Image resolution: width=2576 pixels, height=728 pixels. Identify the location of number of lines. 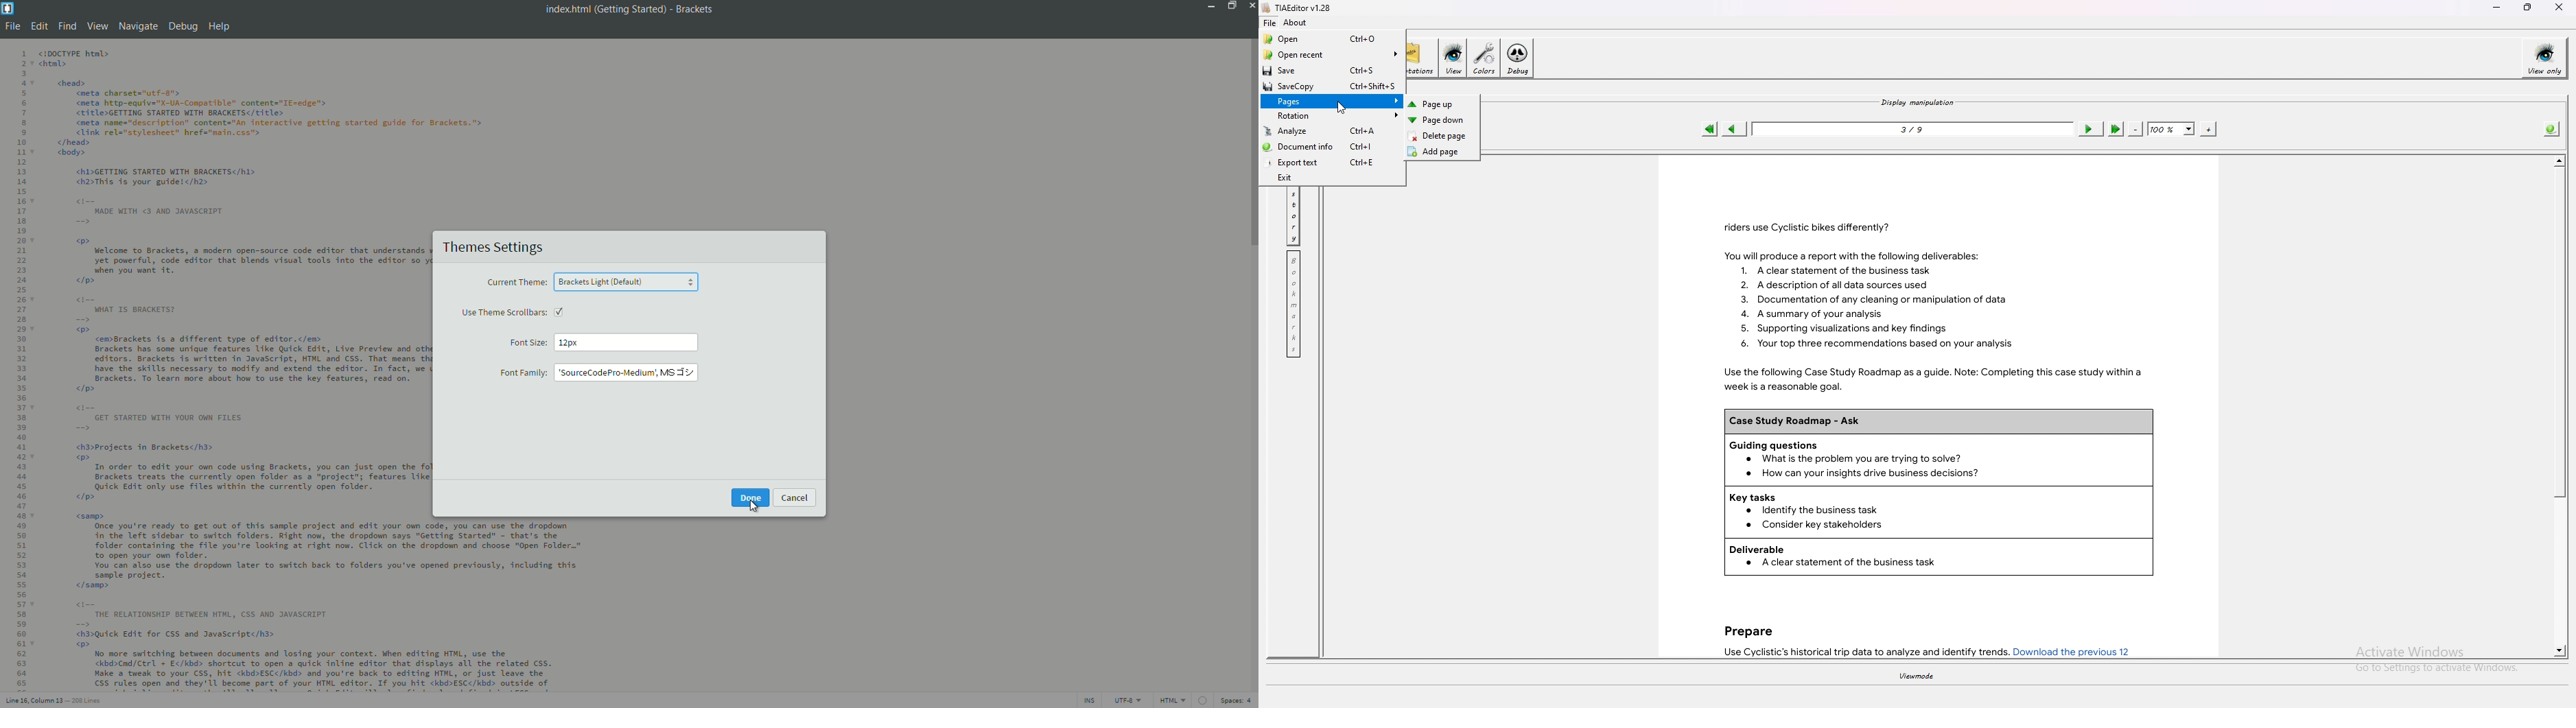
(88, 702).